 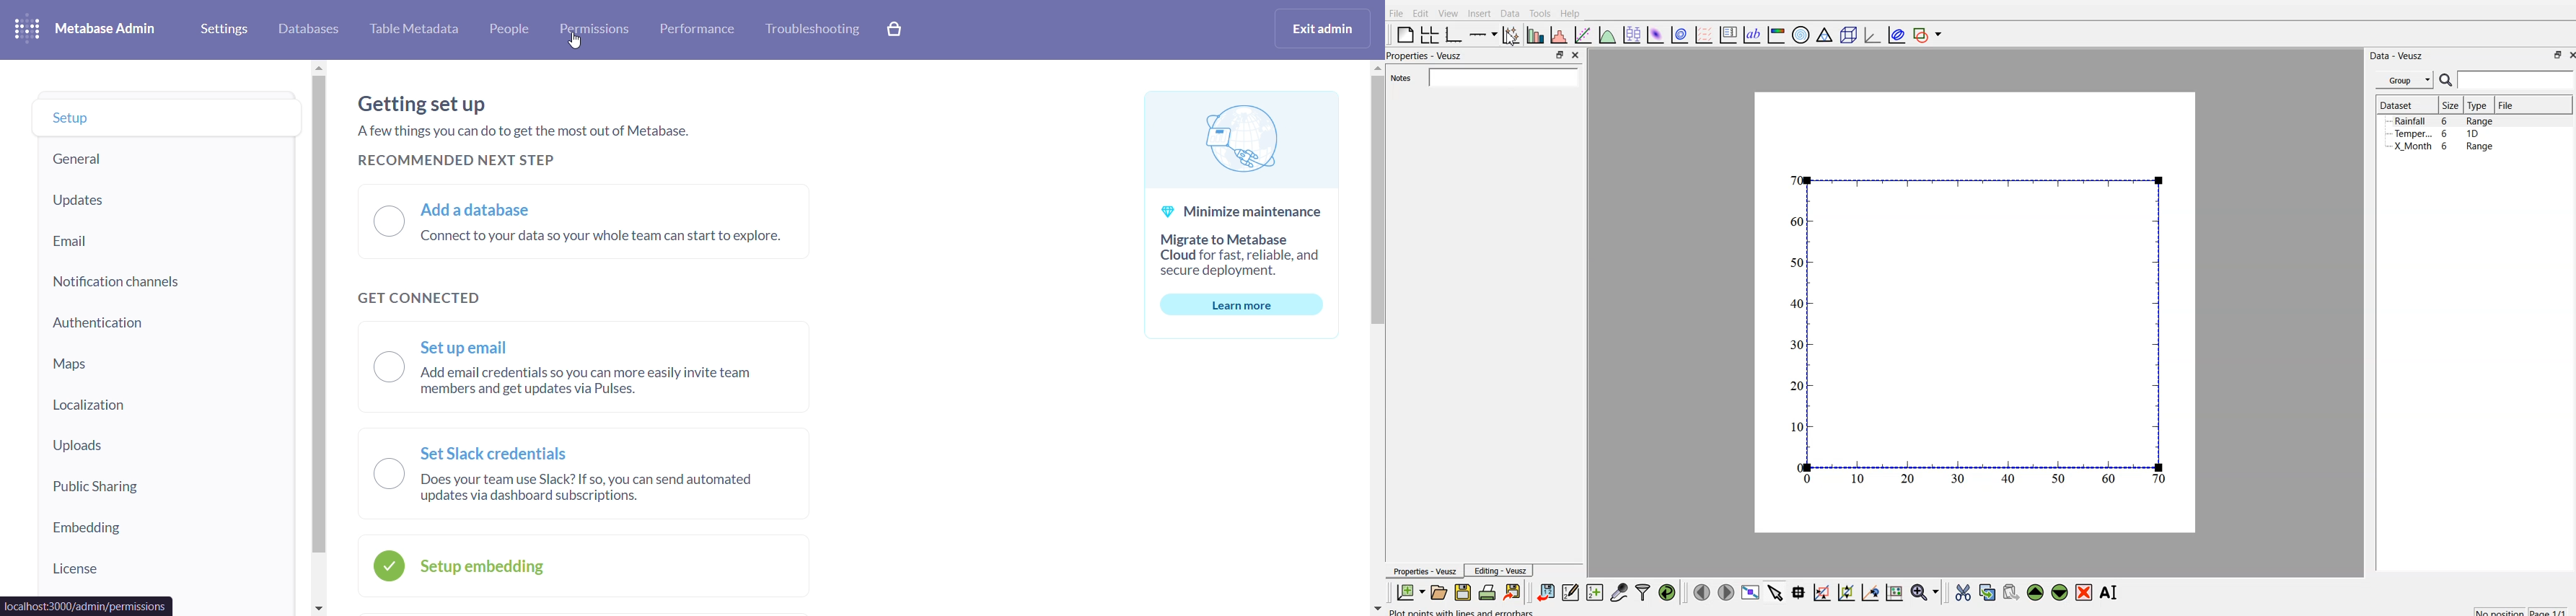 I want to click on View, so click(x=1445, y=14).